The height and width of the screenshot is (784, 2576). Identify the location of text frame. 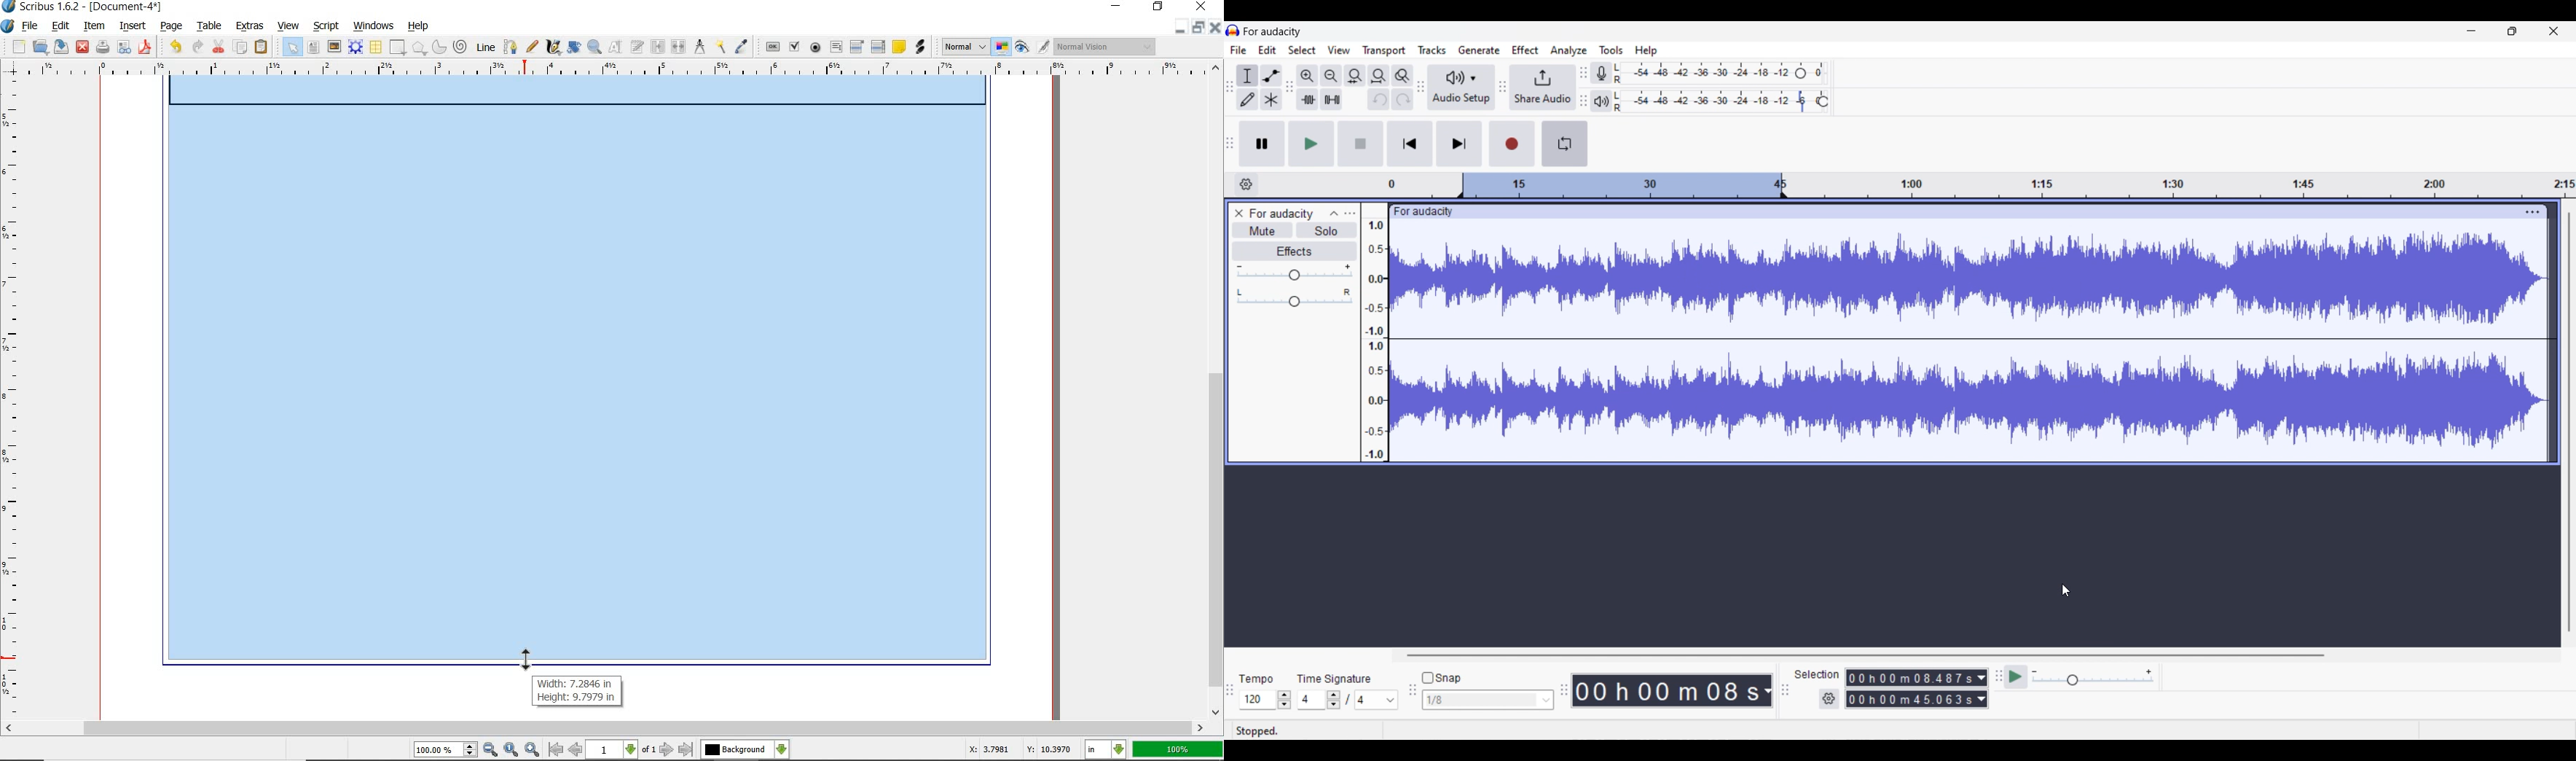
(314, 49).